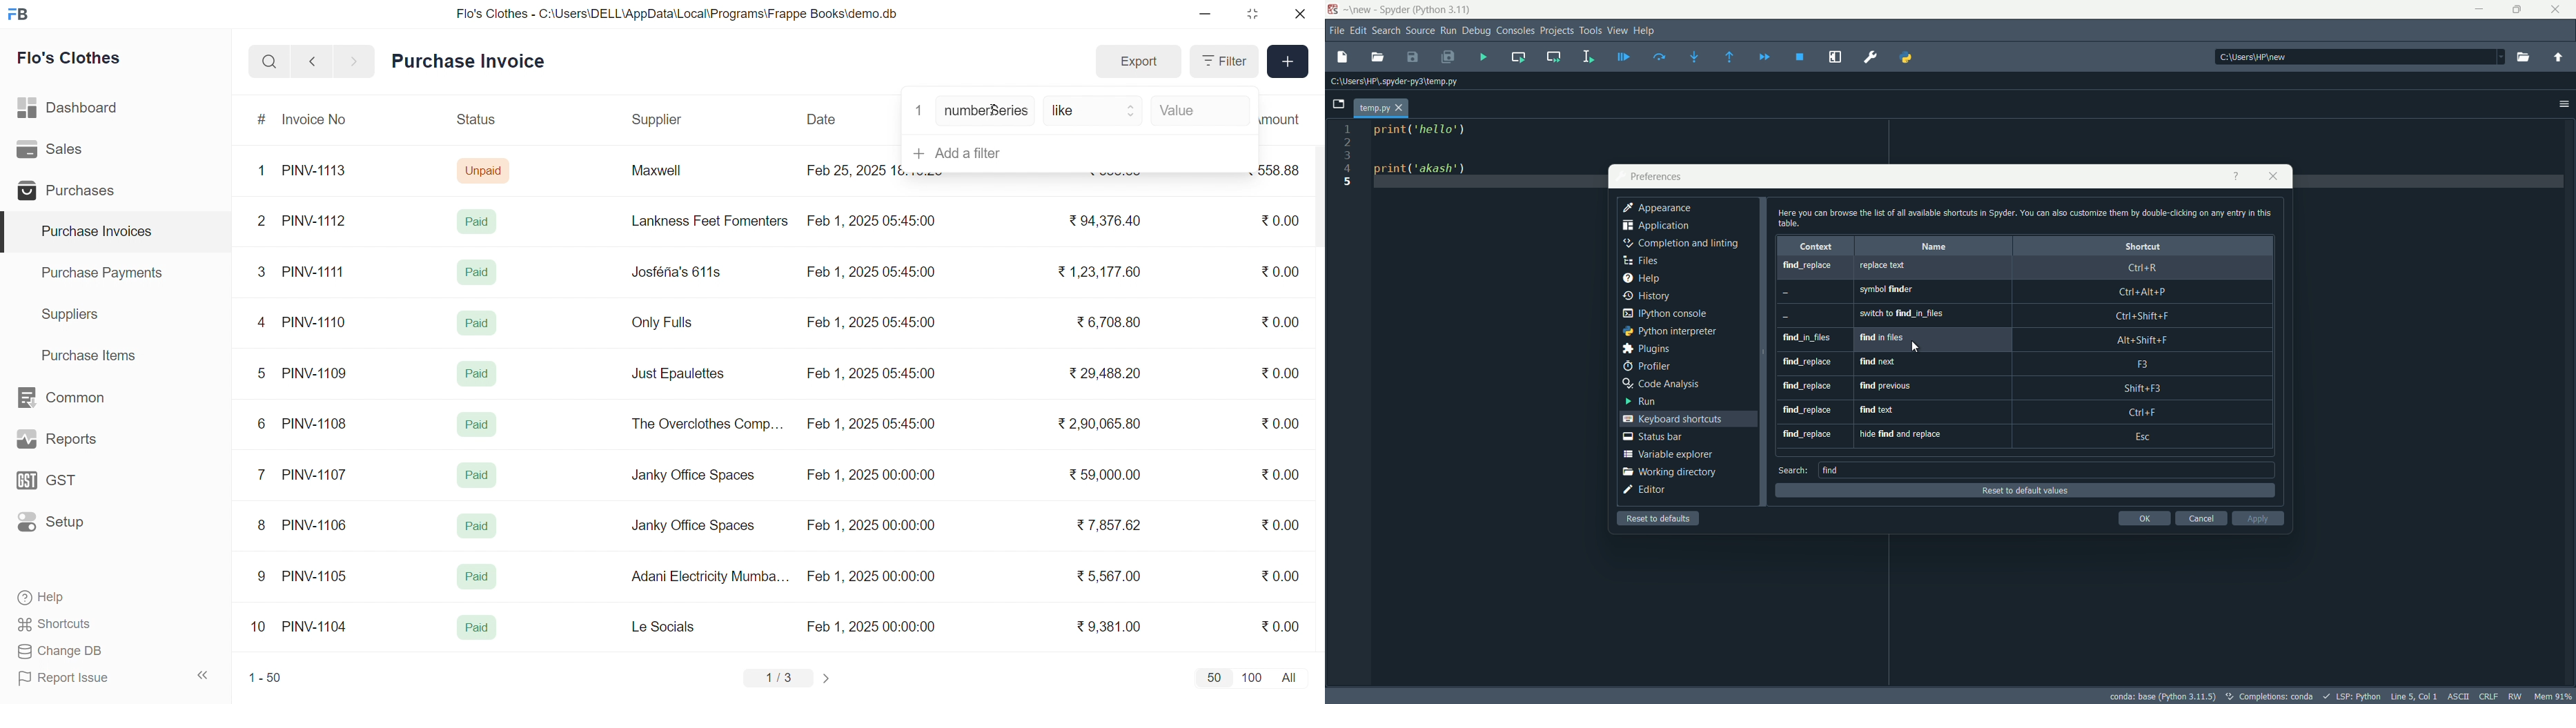  What do you see at coordinates (269, 61) in the screenshot?
I see `search` at bounding box center [269, 61].